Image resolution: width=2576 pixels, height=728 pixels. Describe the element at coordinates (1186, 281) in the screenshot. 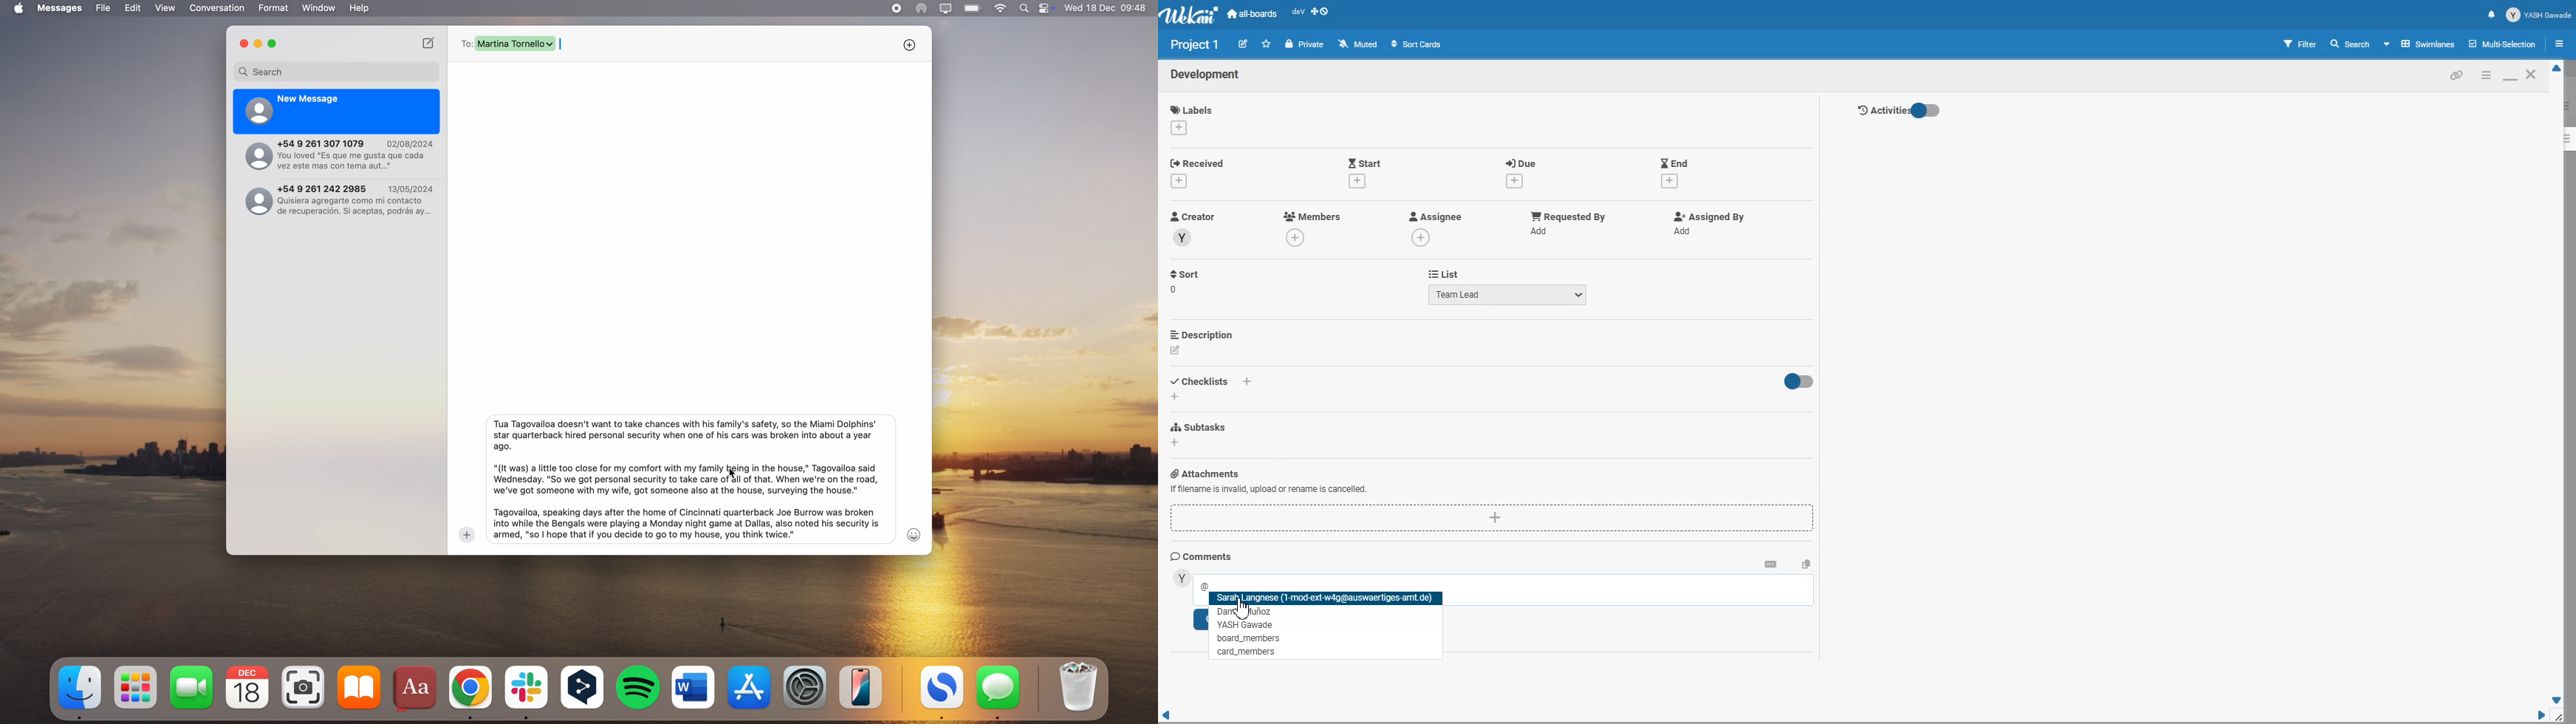

I see `Sort` at that location.